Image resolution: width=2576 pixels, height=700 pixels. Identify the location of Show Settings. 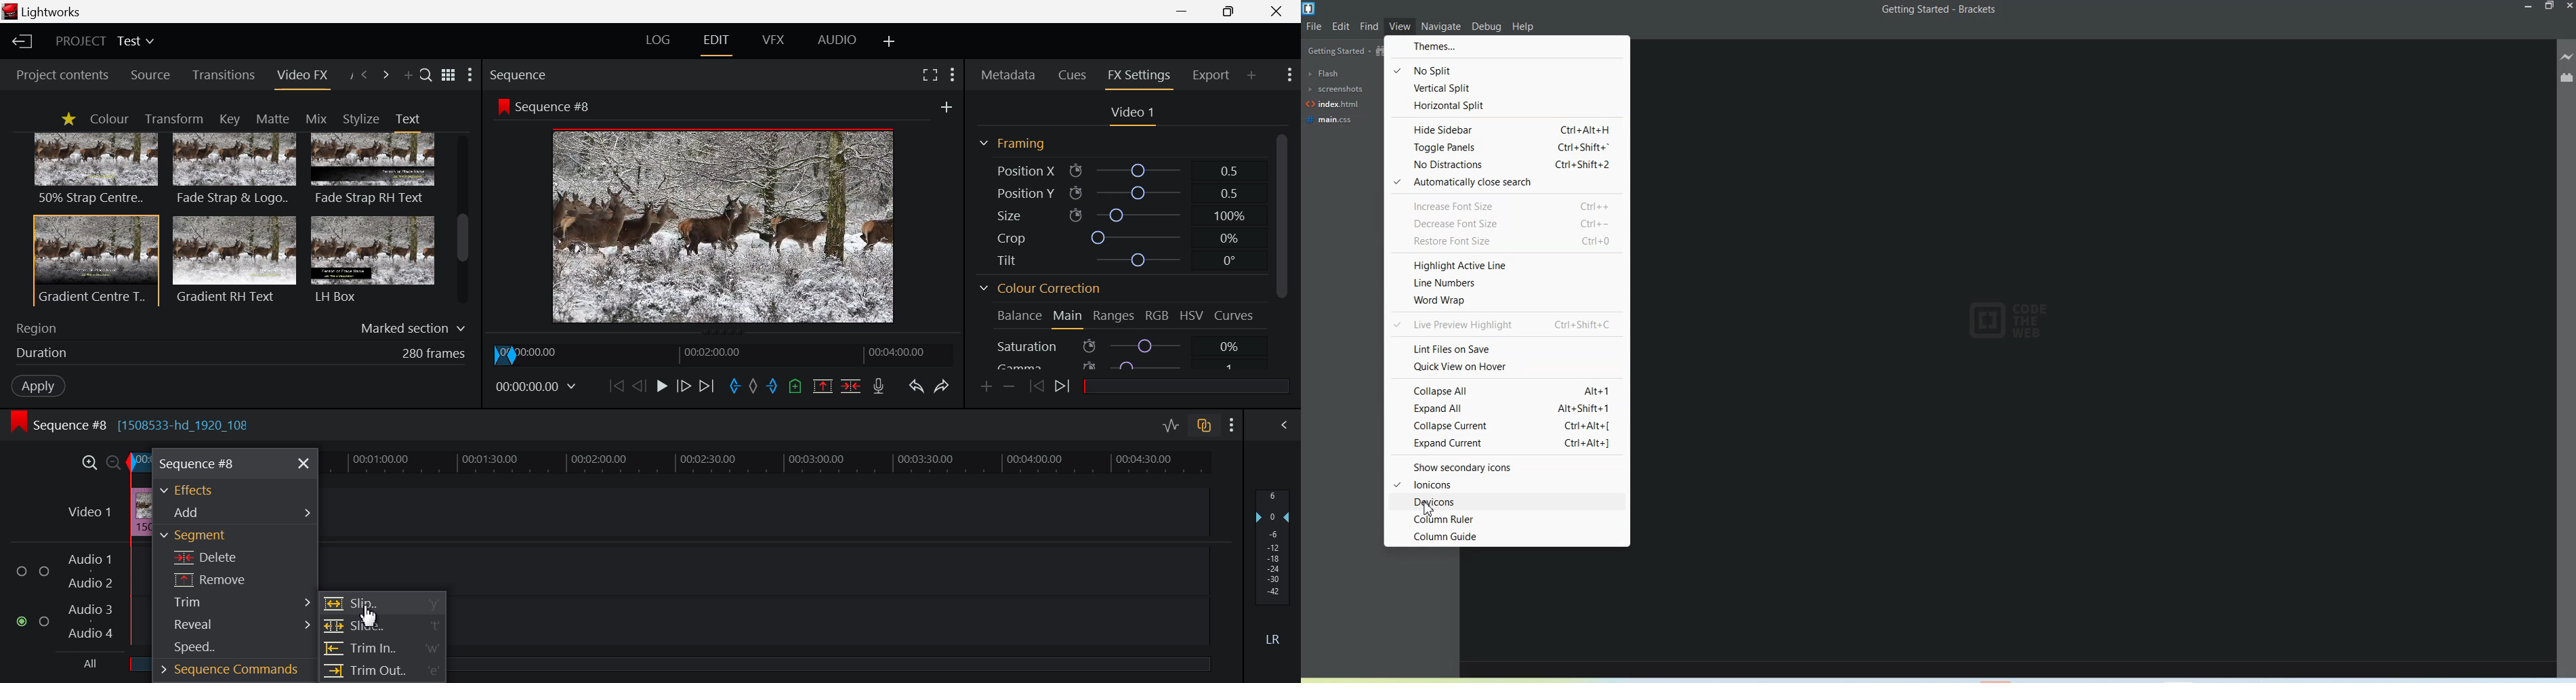
(1287, 75).